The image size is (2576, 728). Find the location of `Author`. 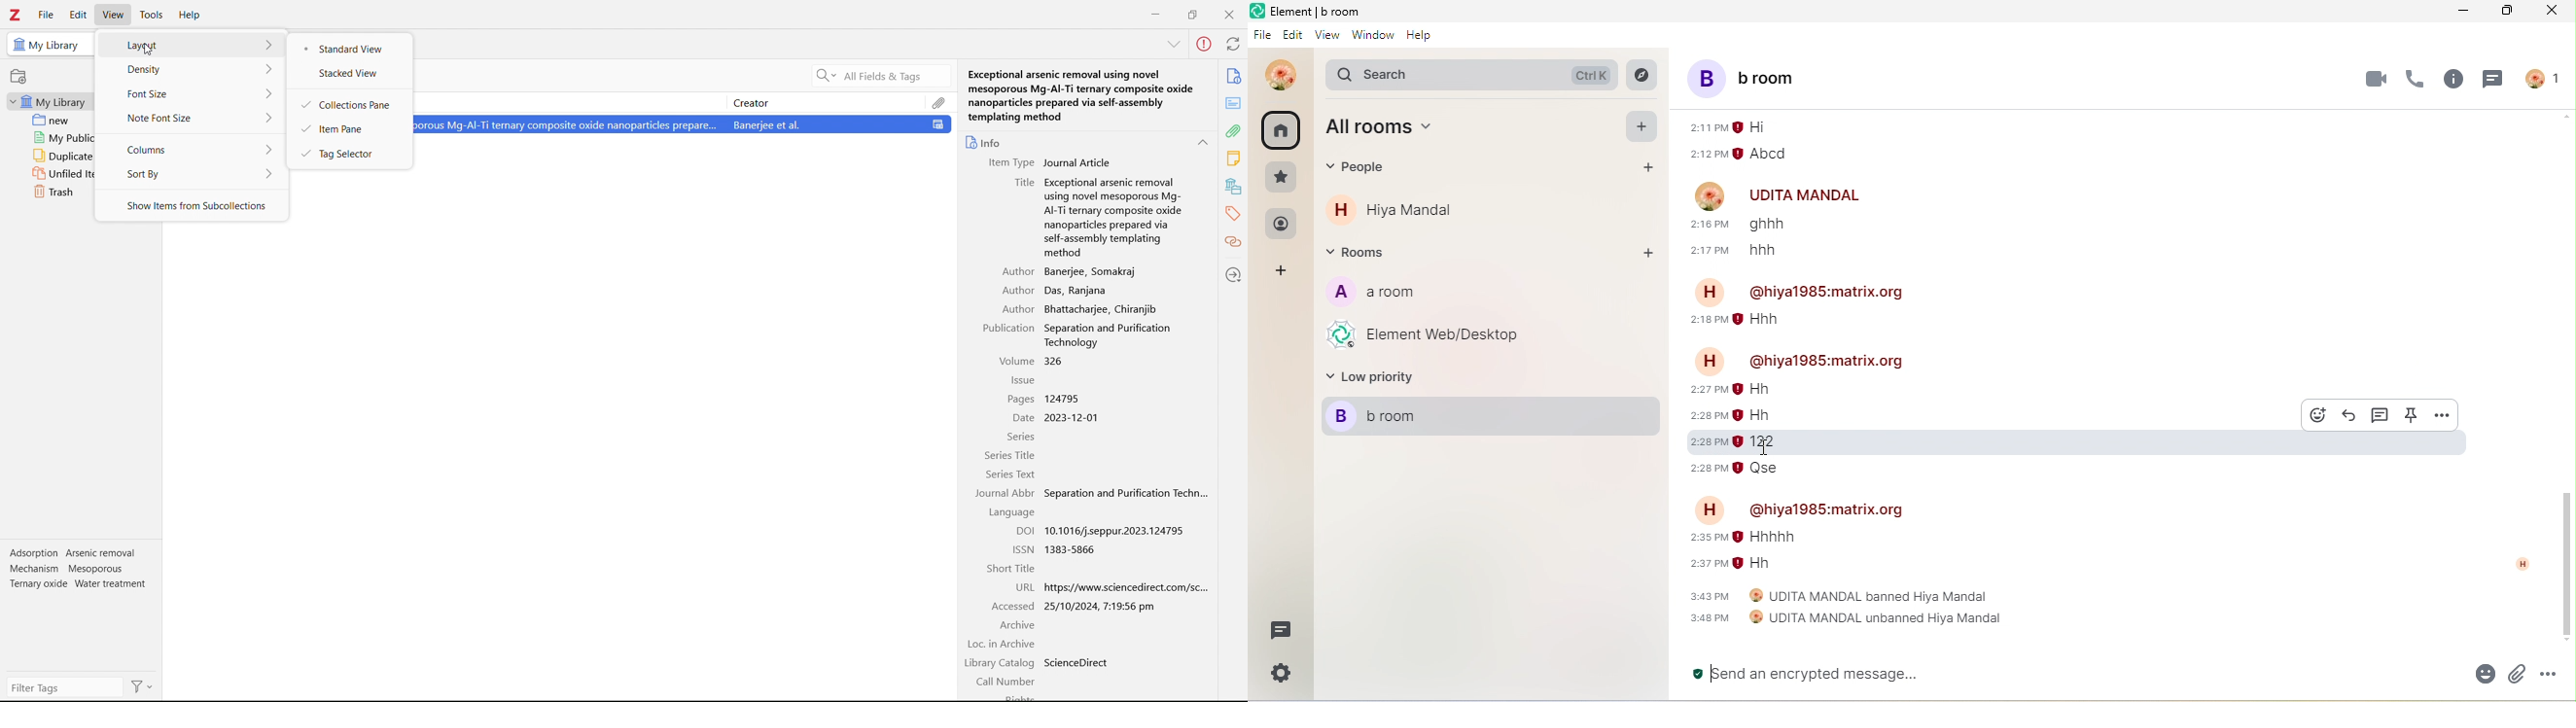

Author is located at coordinates (1019, 271).